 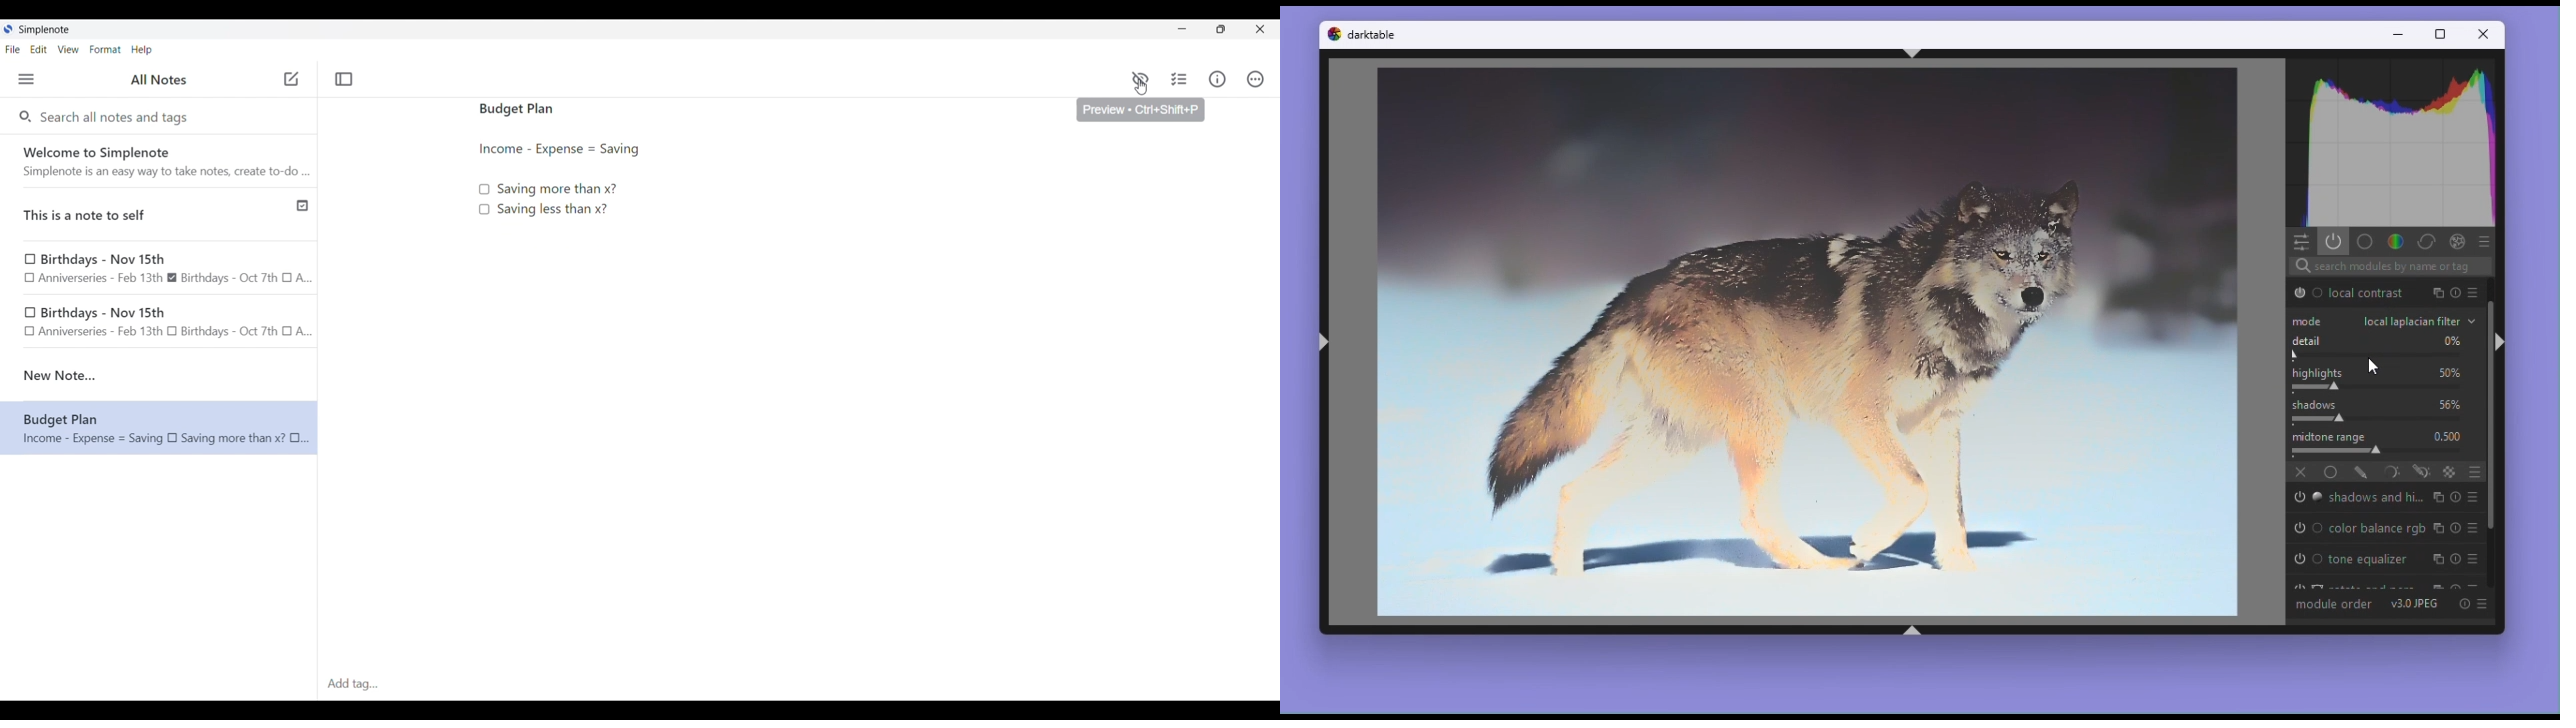 I want to click on birthday note, so click(x=160, y=324).